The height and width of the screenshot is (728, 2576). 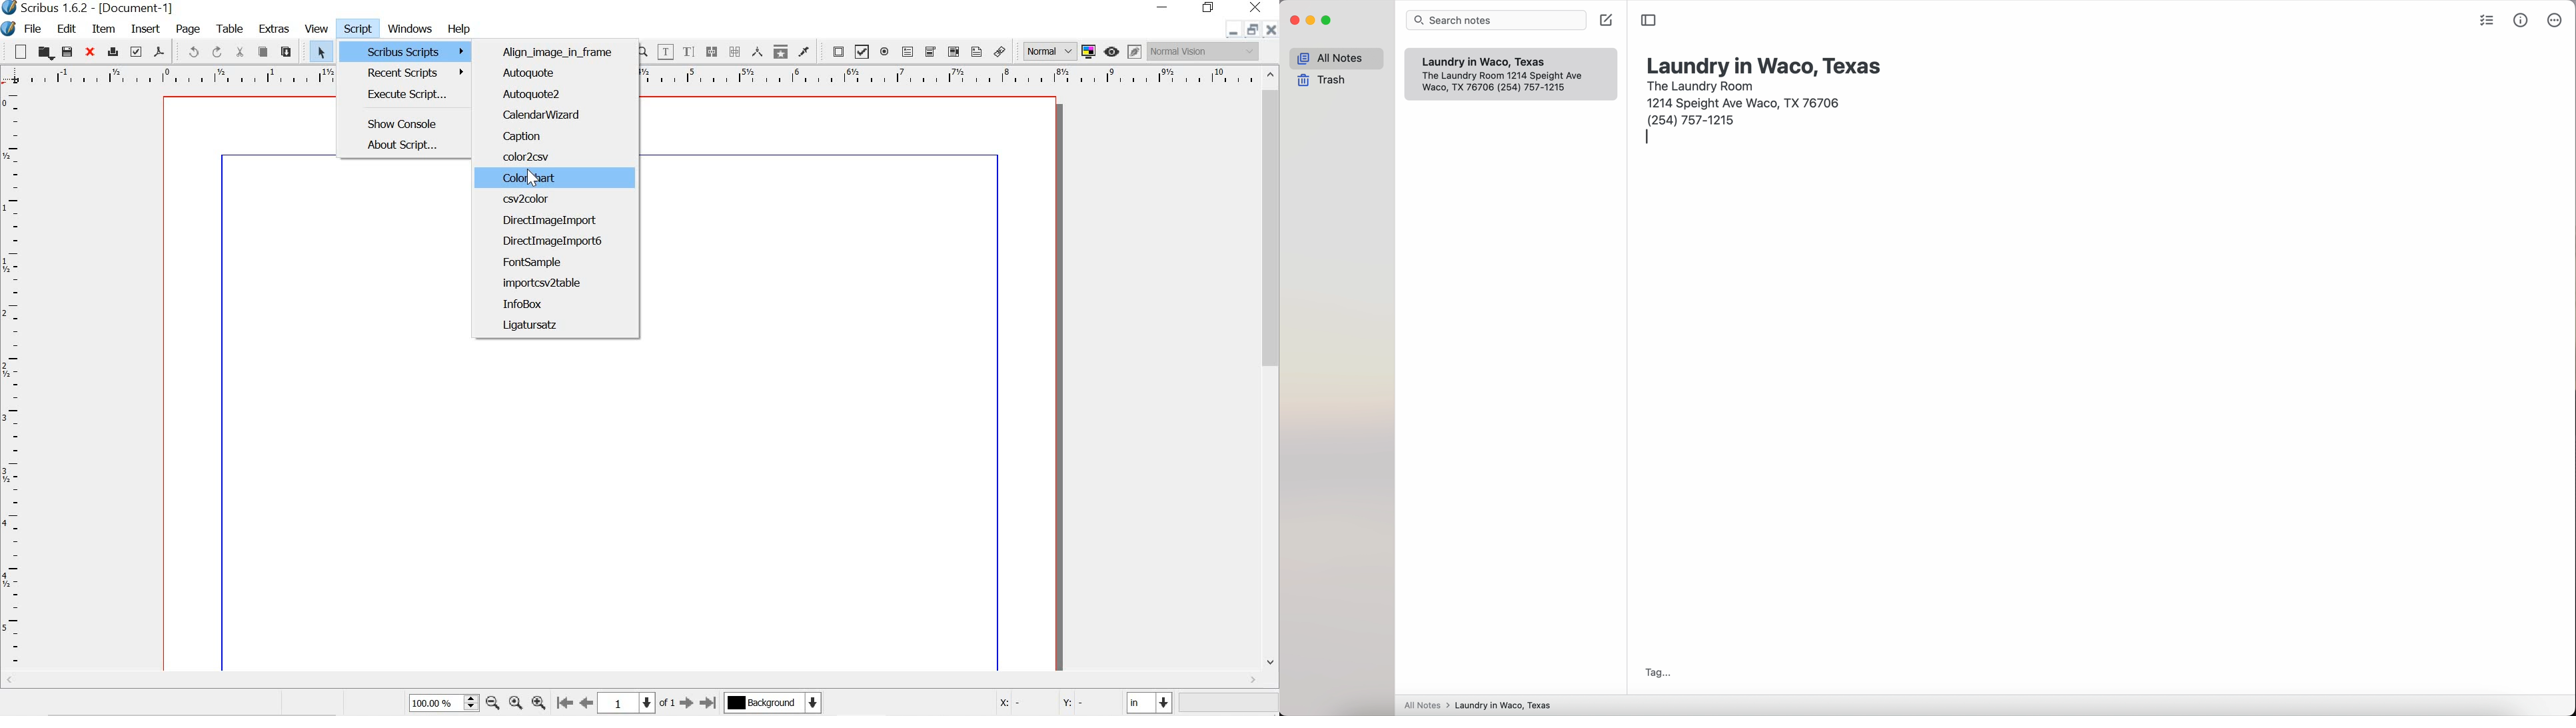 I want to click on Last page, so click(x=709, y=703).